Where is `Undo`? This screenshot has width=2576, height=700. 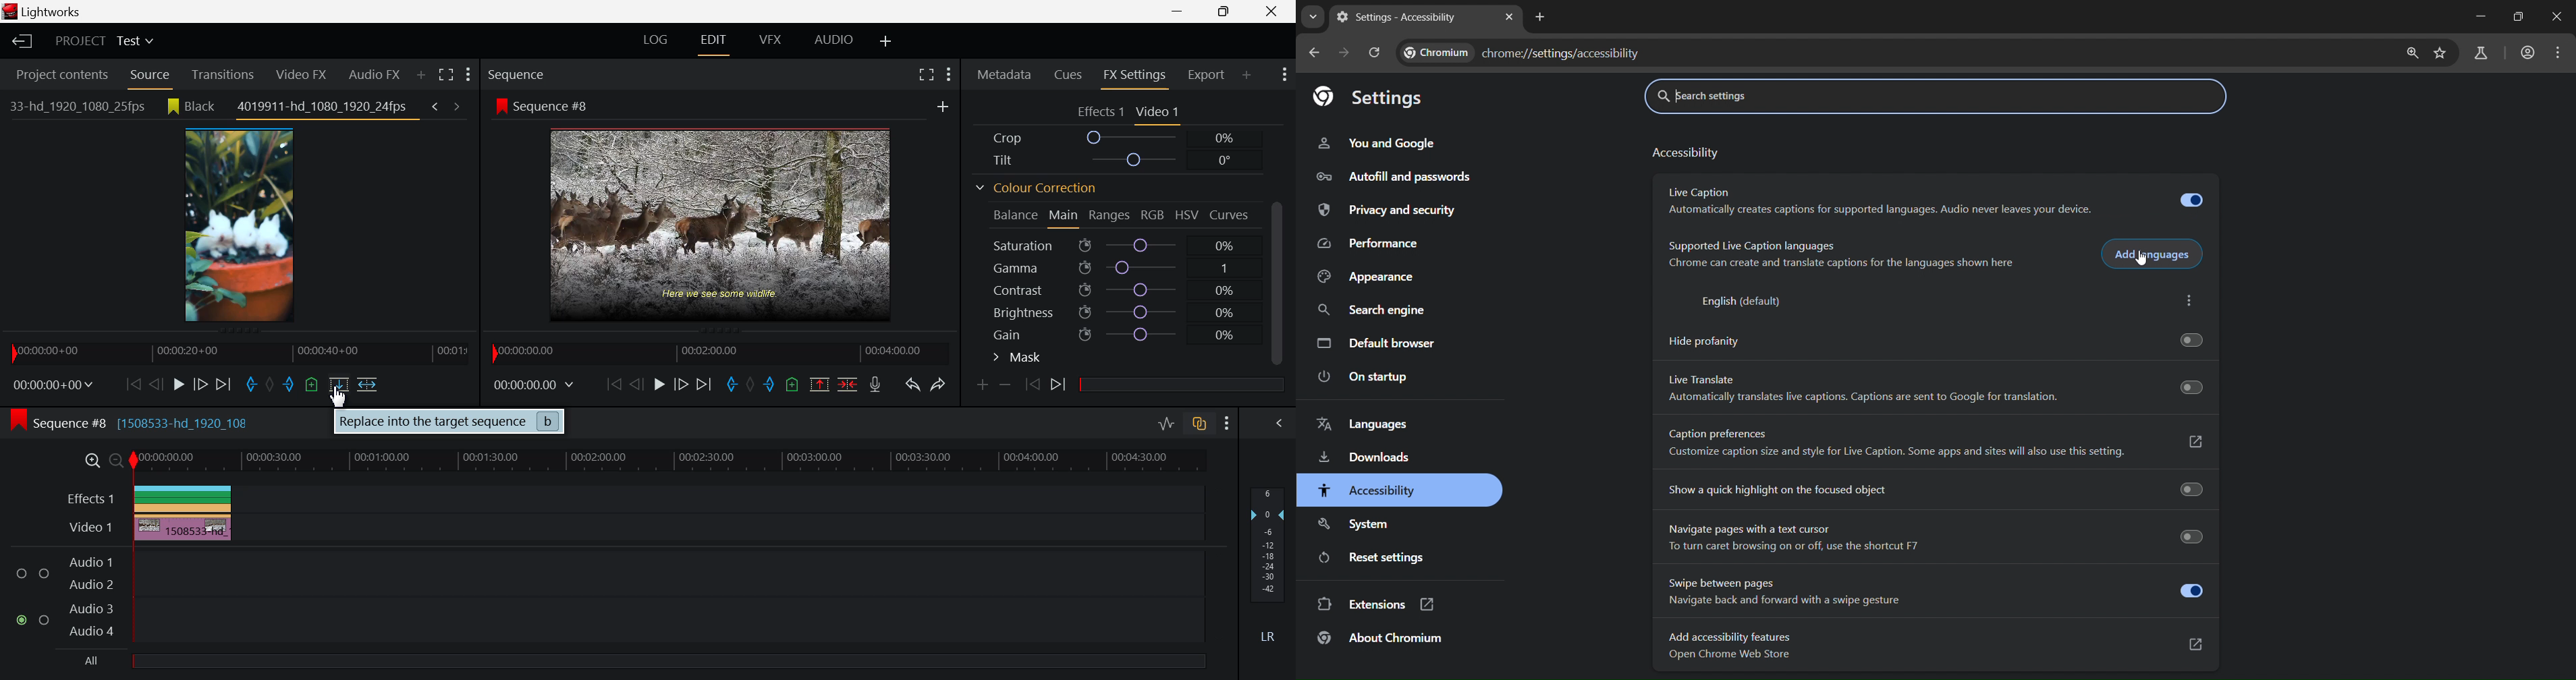 Undo is located at coordinates (912, 385).